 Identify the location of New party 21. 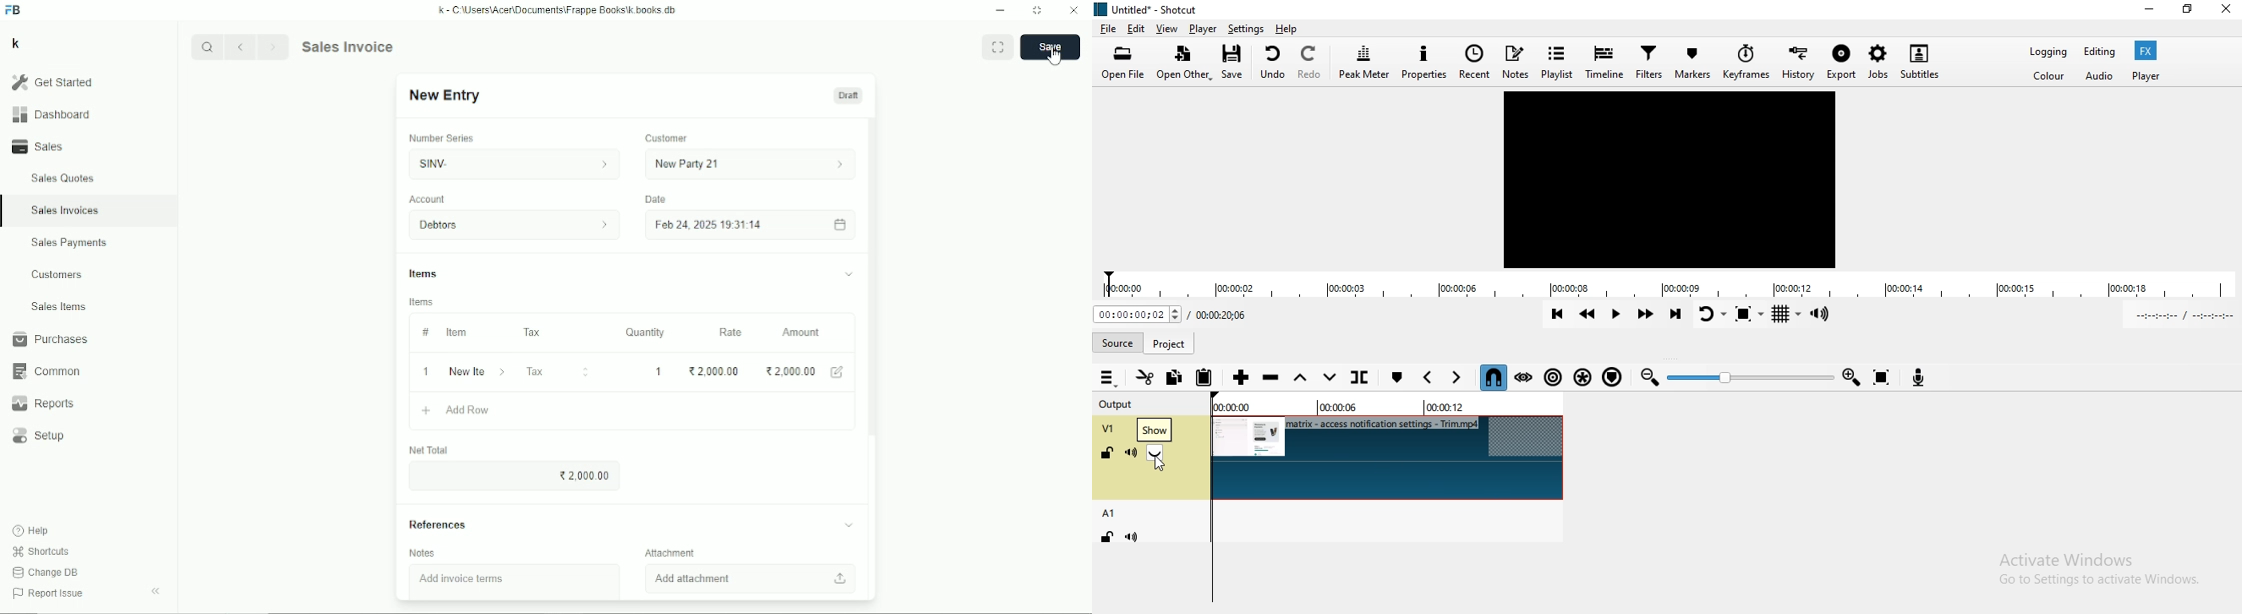
(752, 164).